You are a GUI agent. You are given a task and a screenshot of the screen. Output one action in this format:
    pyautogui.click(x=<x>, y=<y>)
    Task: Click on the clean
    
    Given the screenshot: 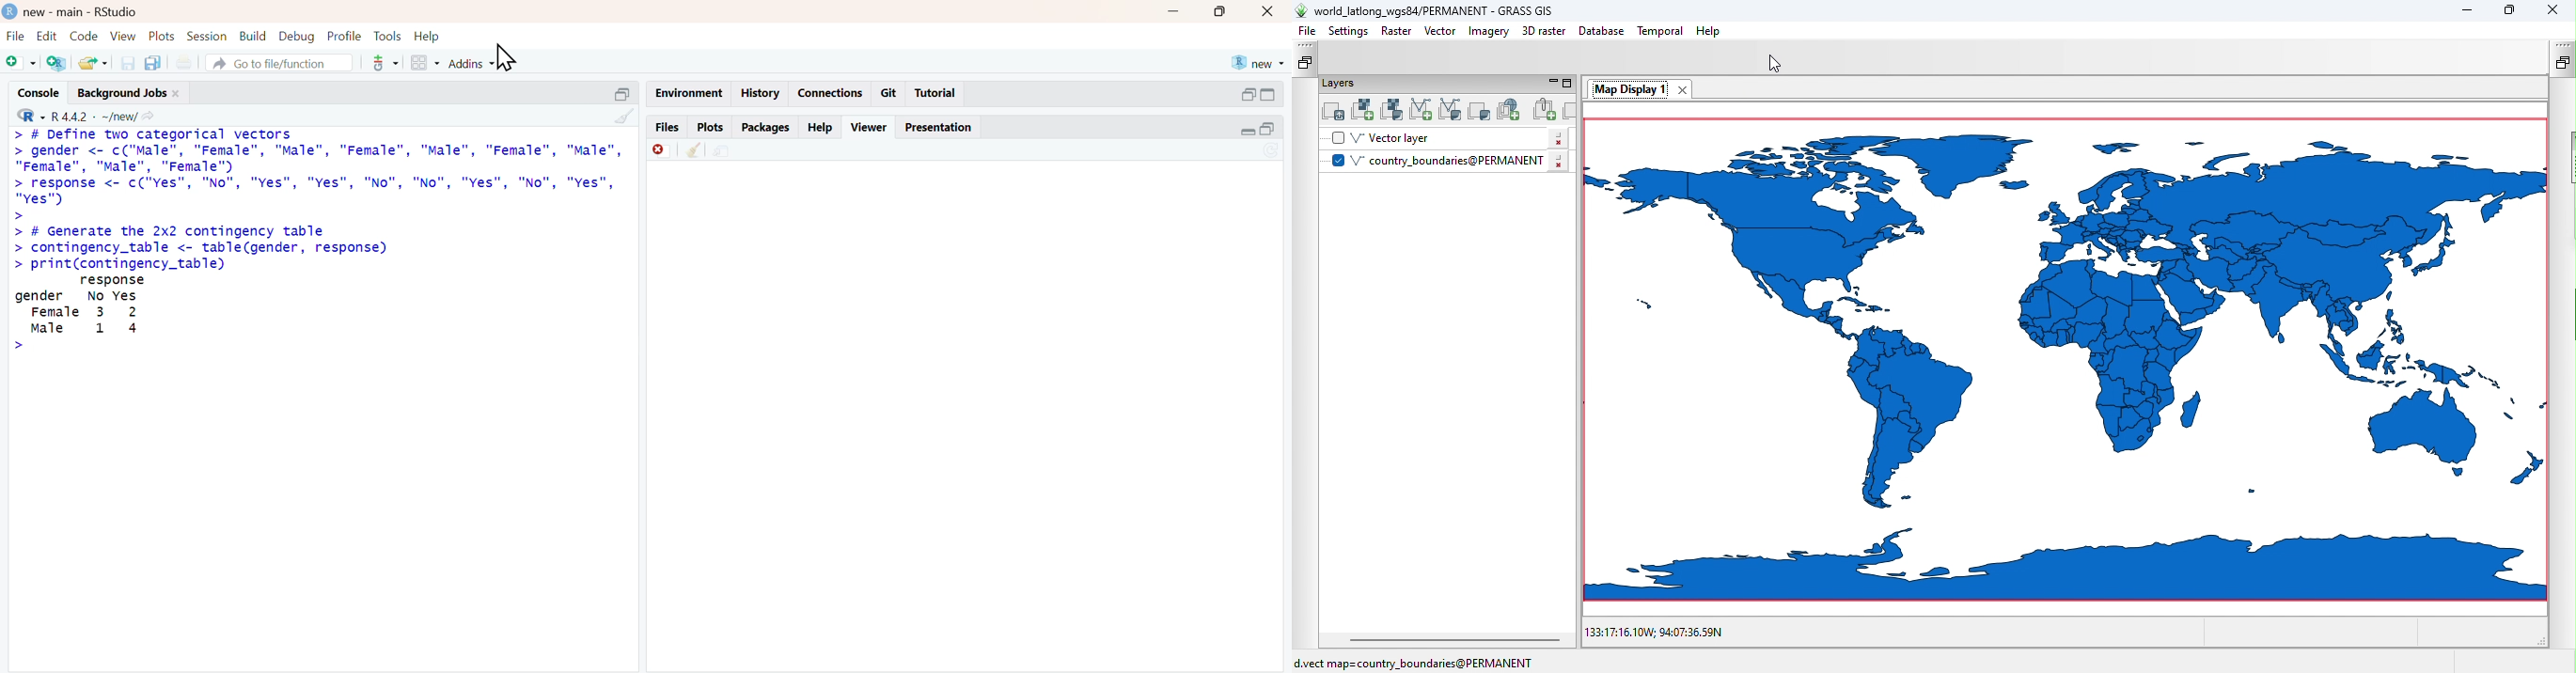 What is the action you would take?
    pyautogui.click(x=694, y=150)
    